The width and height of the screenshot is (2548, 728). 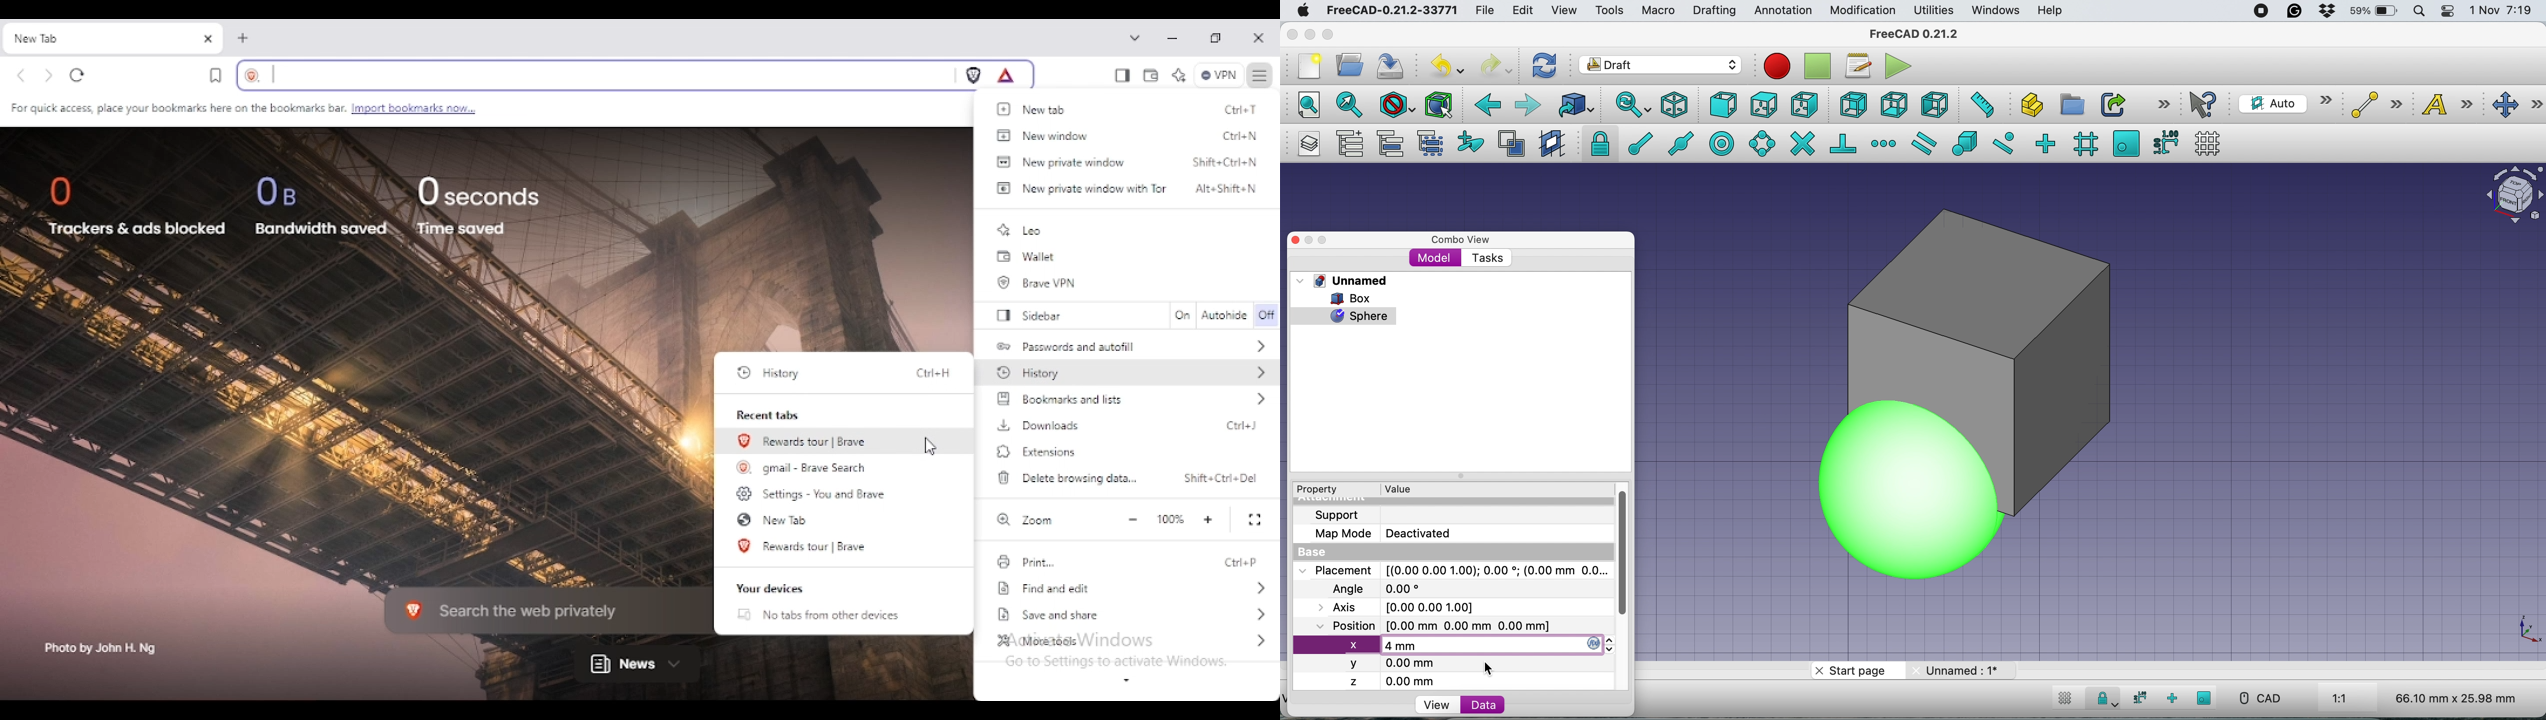 What do you see at coordinates (1389, 533) in the screenshot?
I see `map mode` at bounding box center [1389, 533].